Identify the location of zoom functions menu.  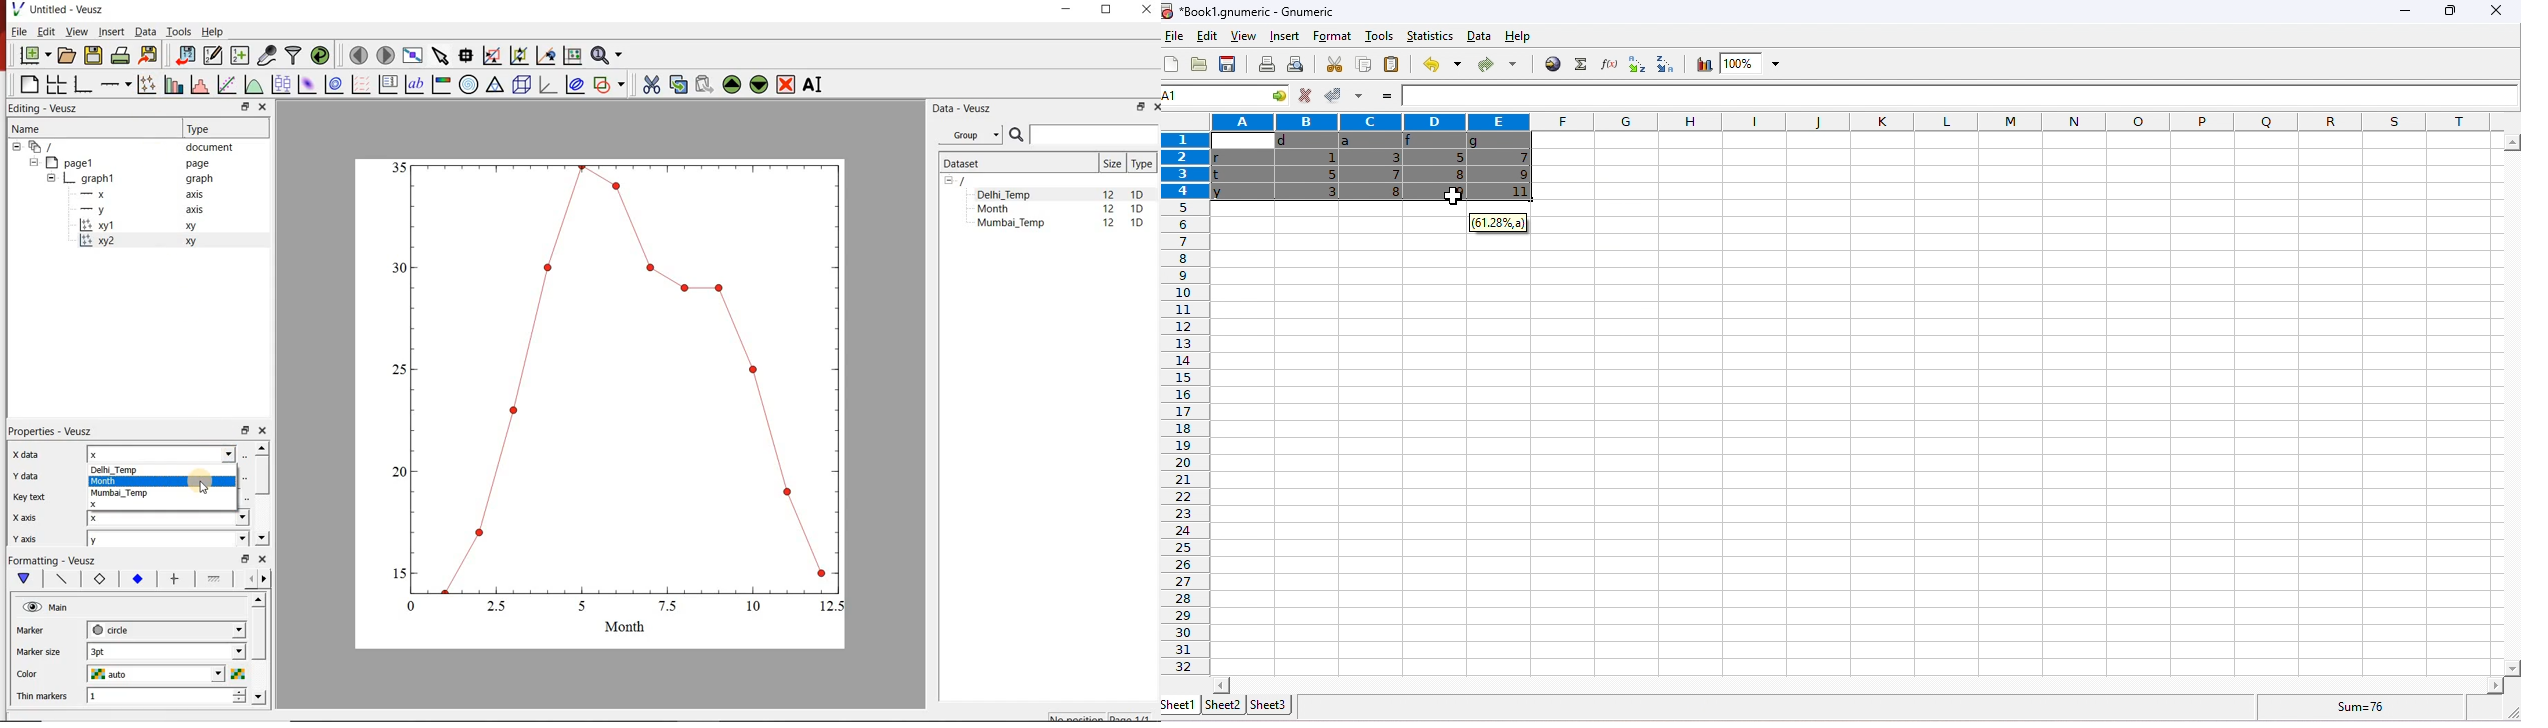
(609, 55).